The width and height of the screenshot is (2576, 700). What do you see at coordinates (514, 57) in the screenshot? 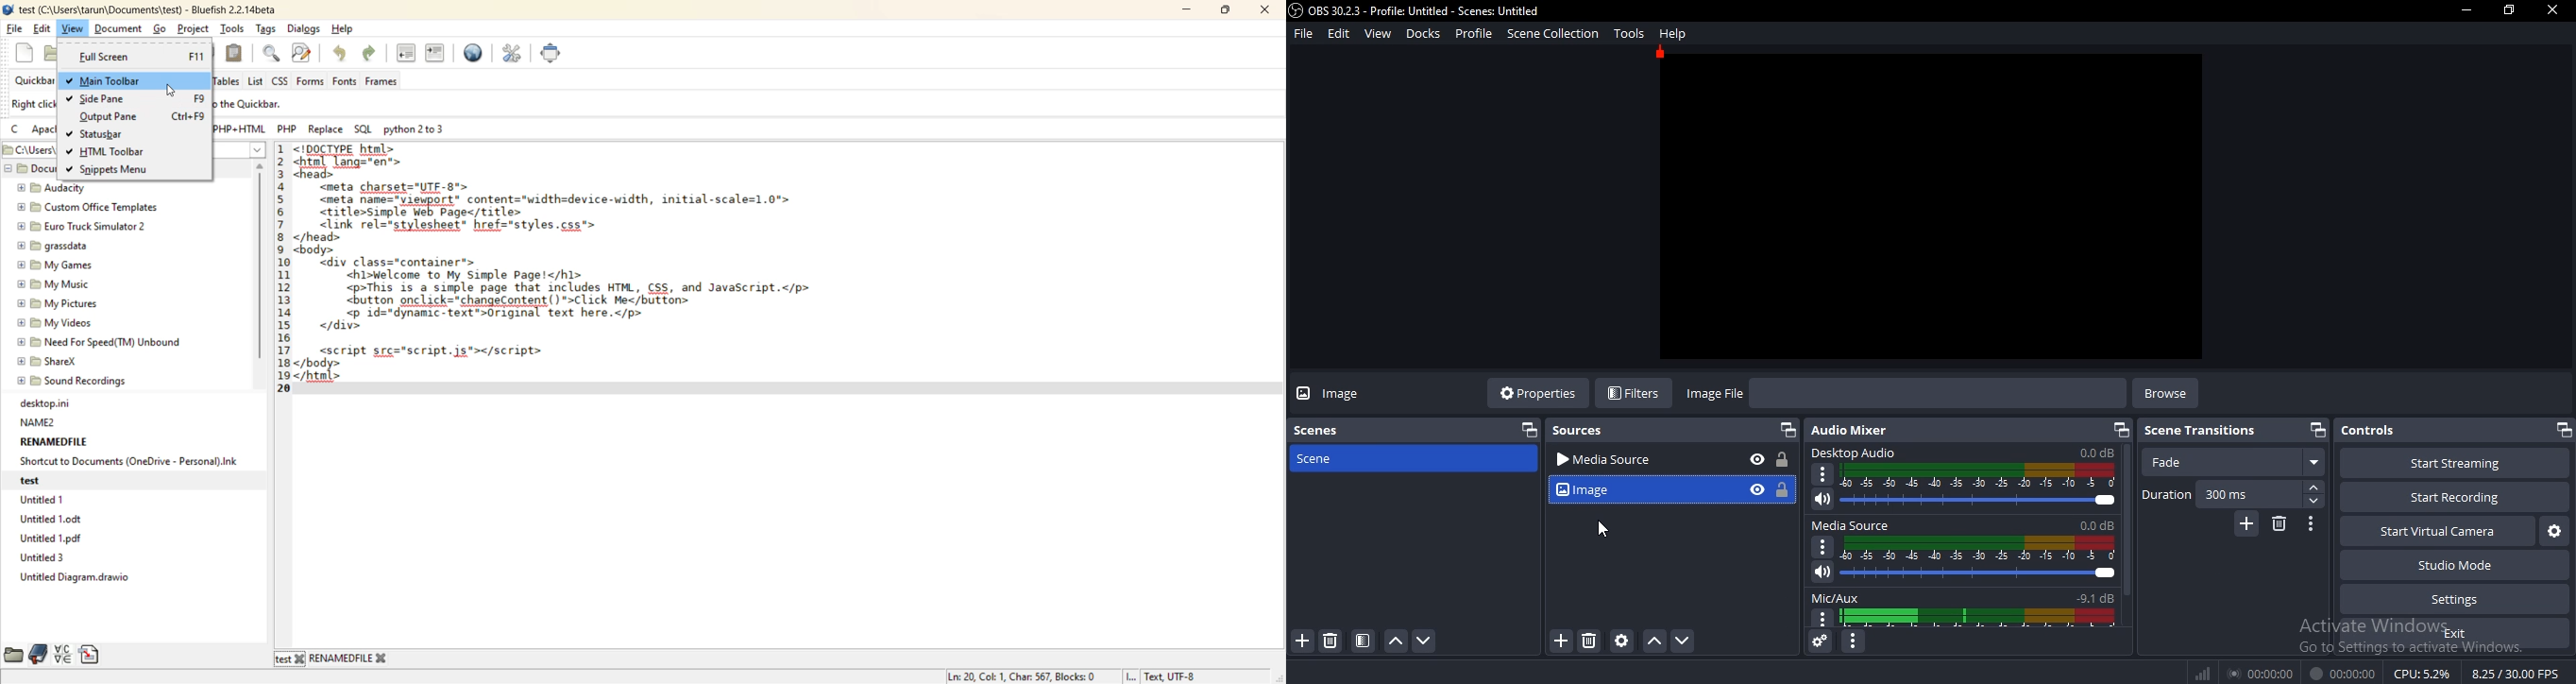
I see `edit in preferences` at bounding box center [514, 57].